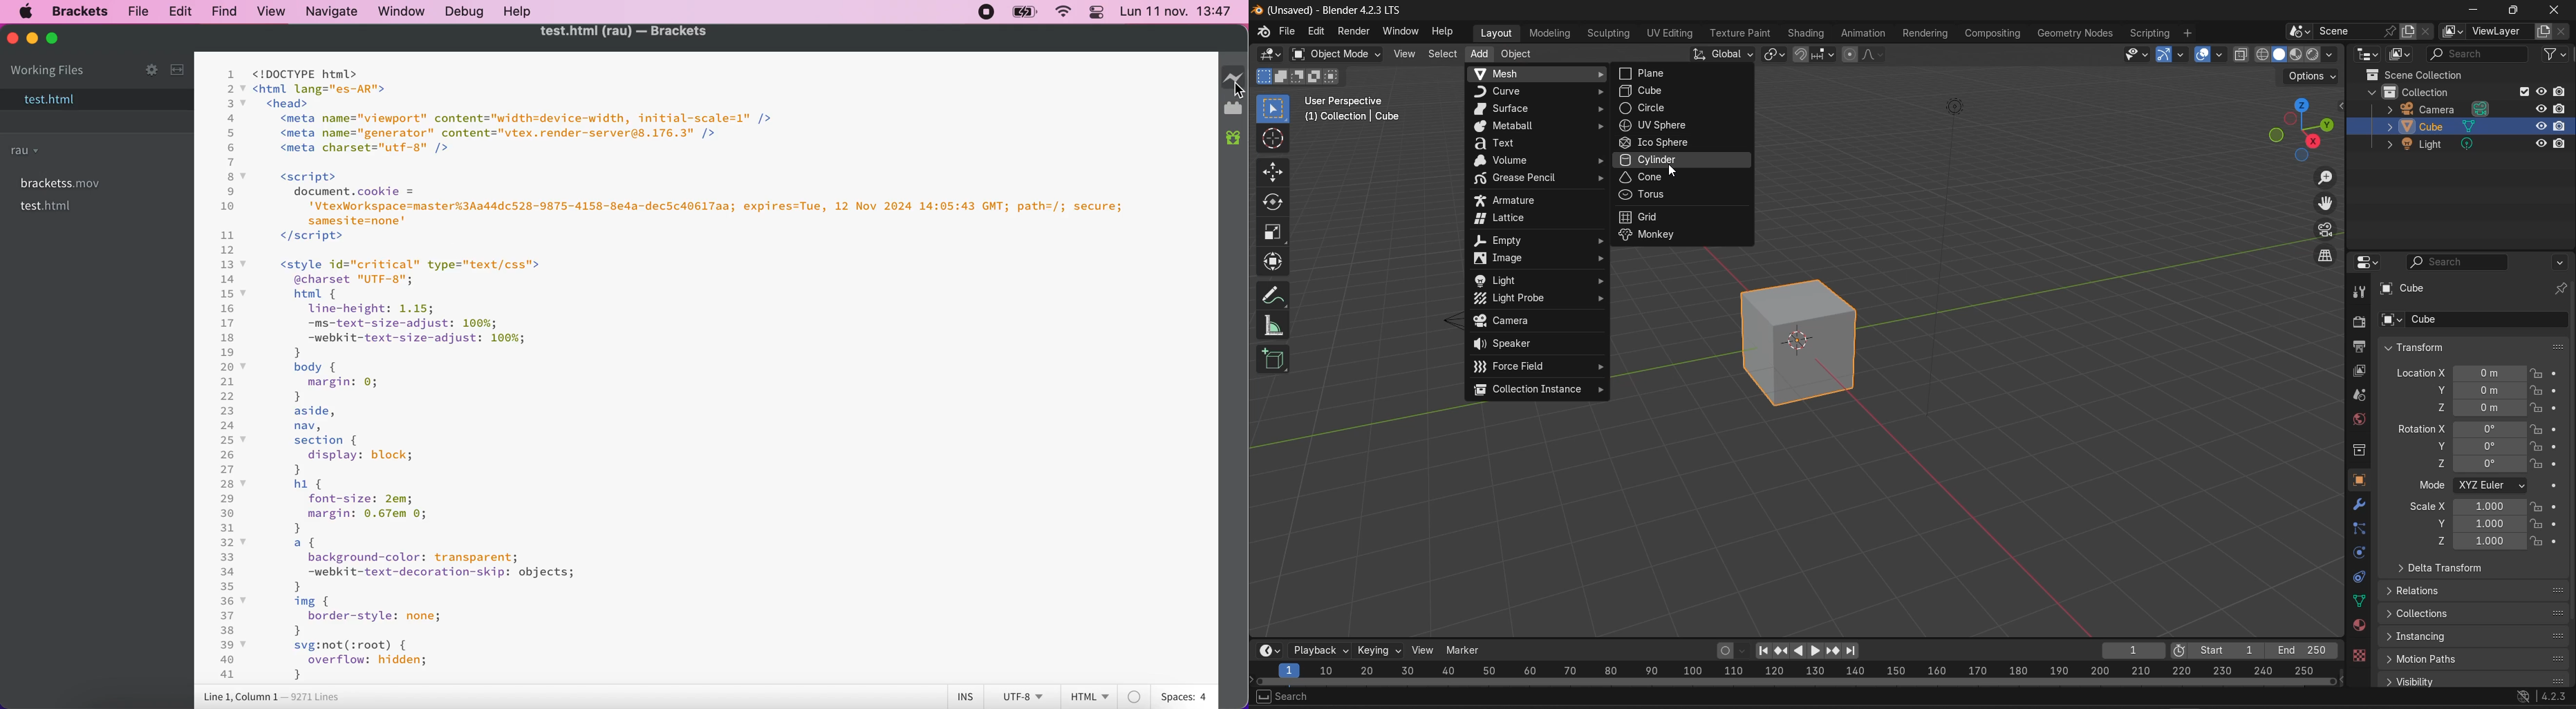 The image size is (2576, 728). What do you see at coordinates (2537, 541) in the screenshot?
I see `lock scale` at bounding box center [2537, 541].